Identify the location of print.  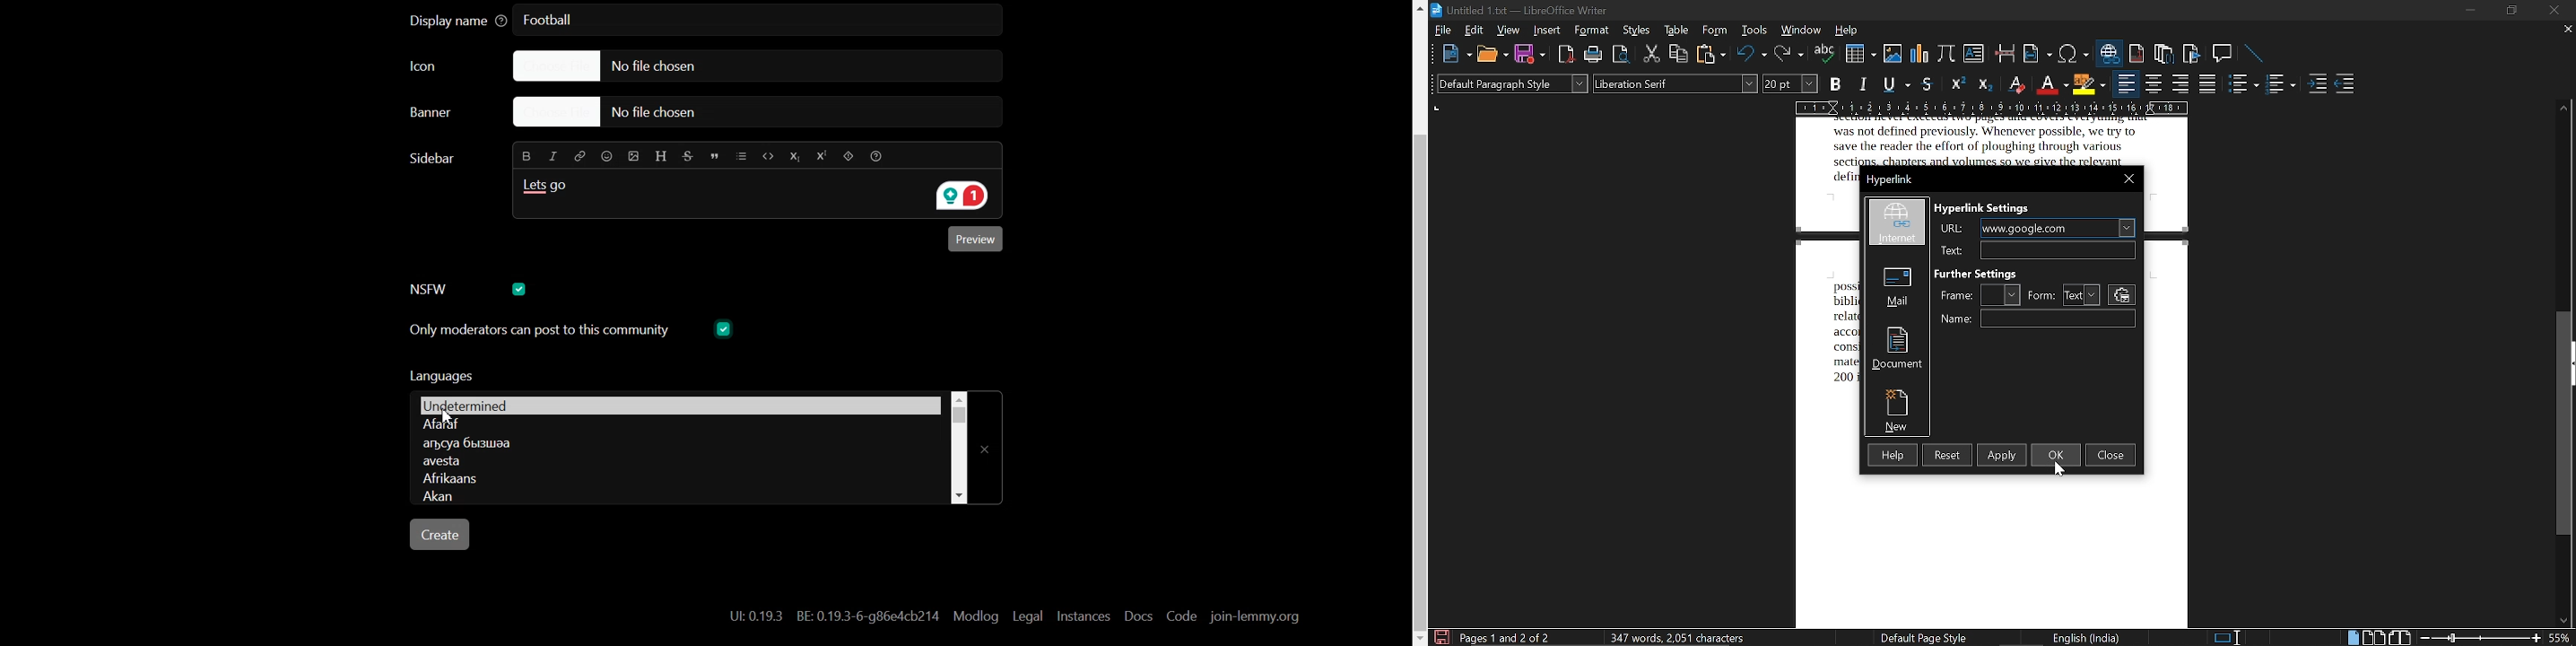
(1593, 55).